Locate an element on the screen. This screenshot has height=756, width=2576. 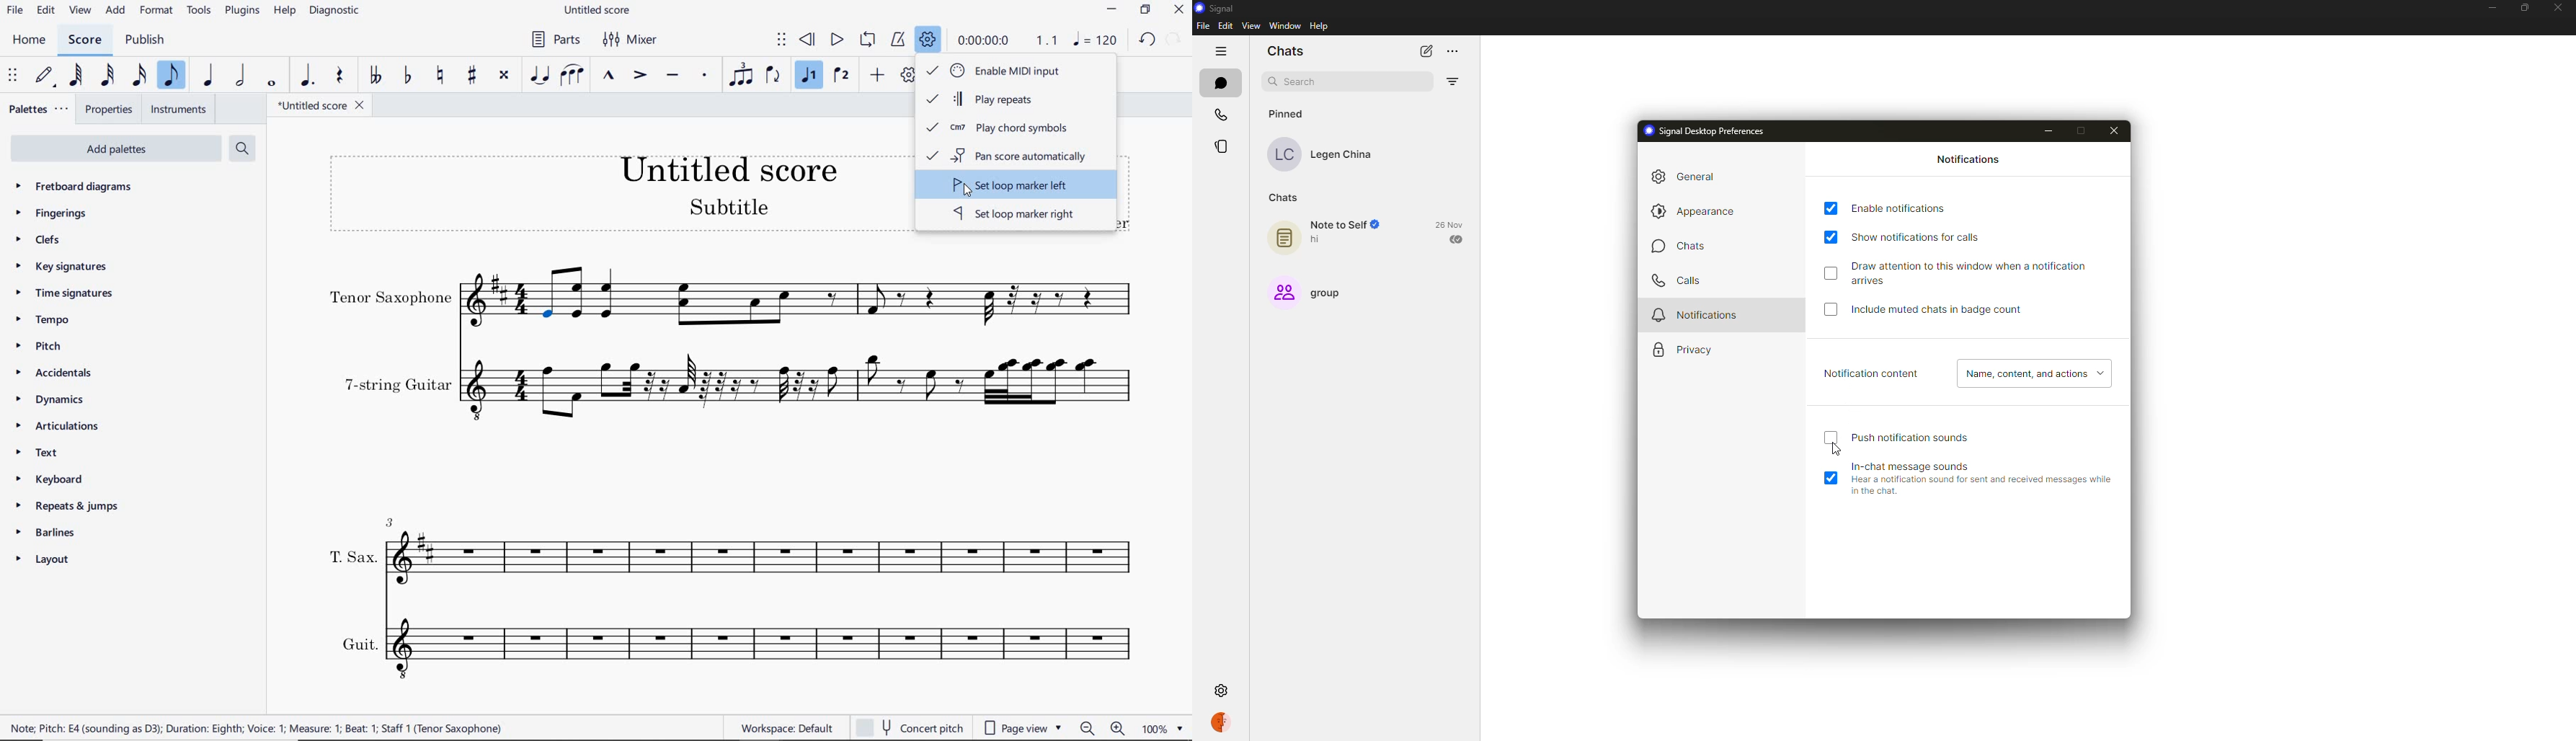
chats is located at coordinates (1289, 50).